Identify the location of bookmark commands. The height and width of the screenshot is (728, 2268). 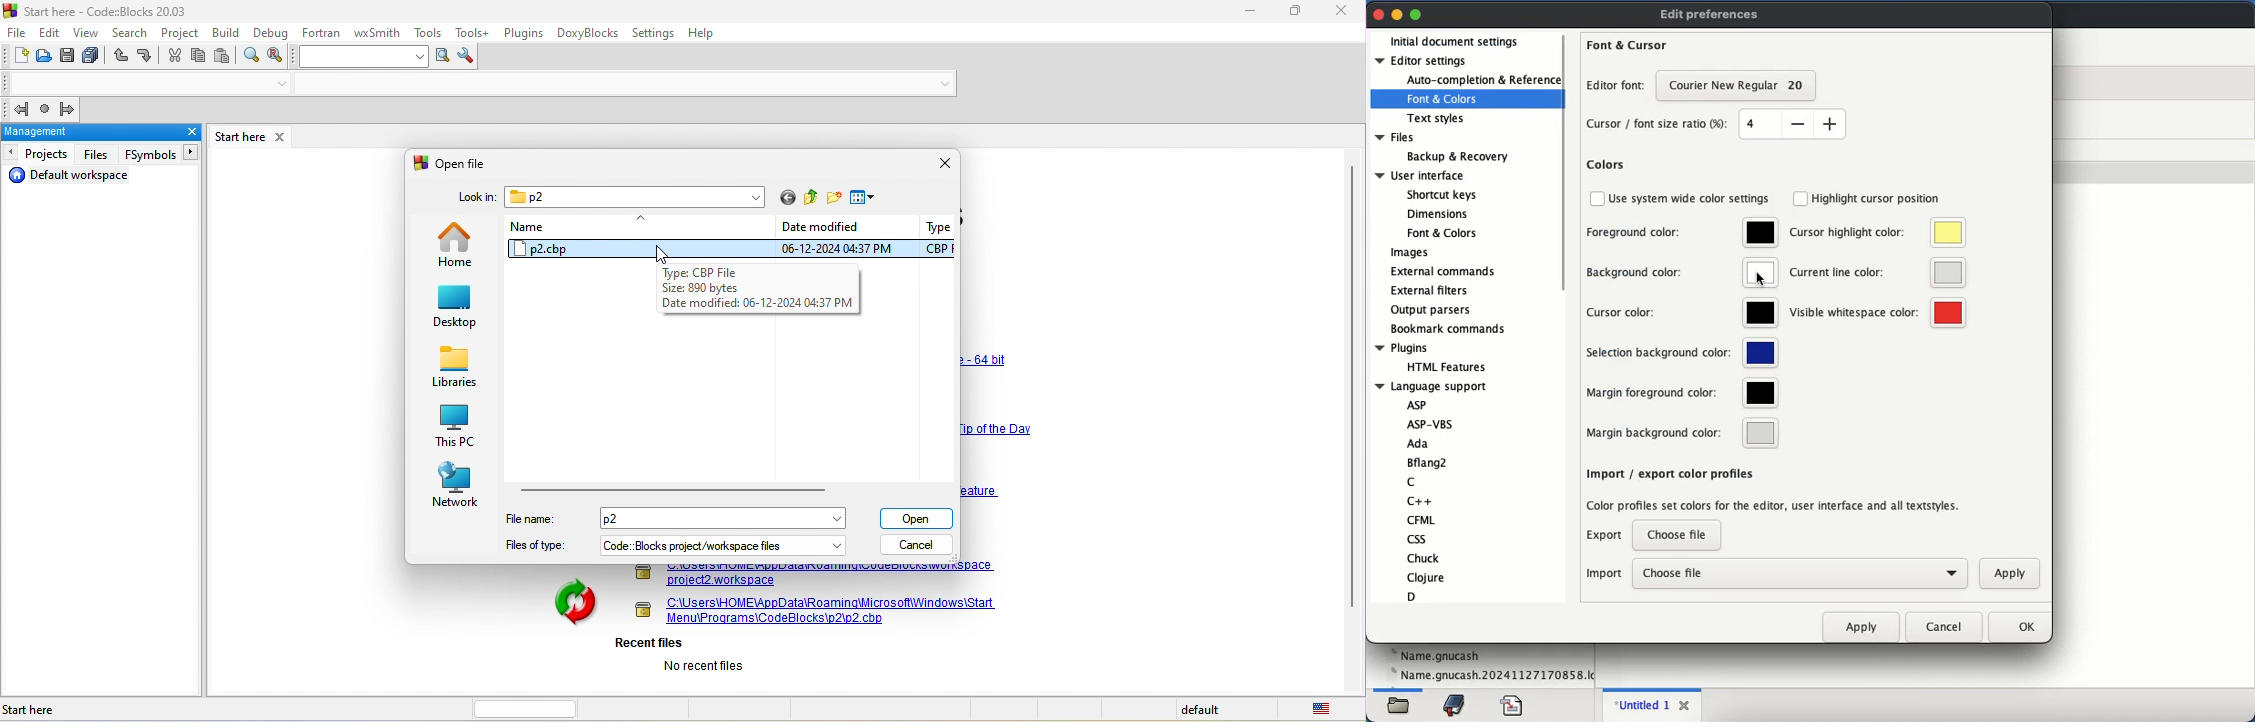
(1451, 329).